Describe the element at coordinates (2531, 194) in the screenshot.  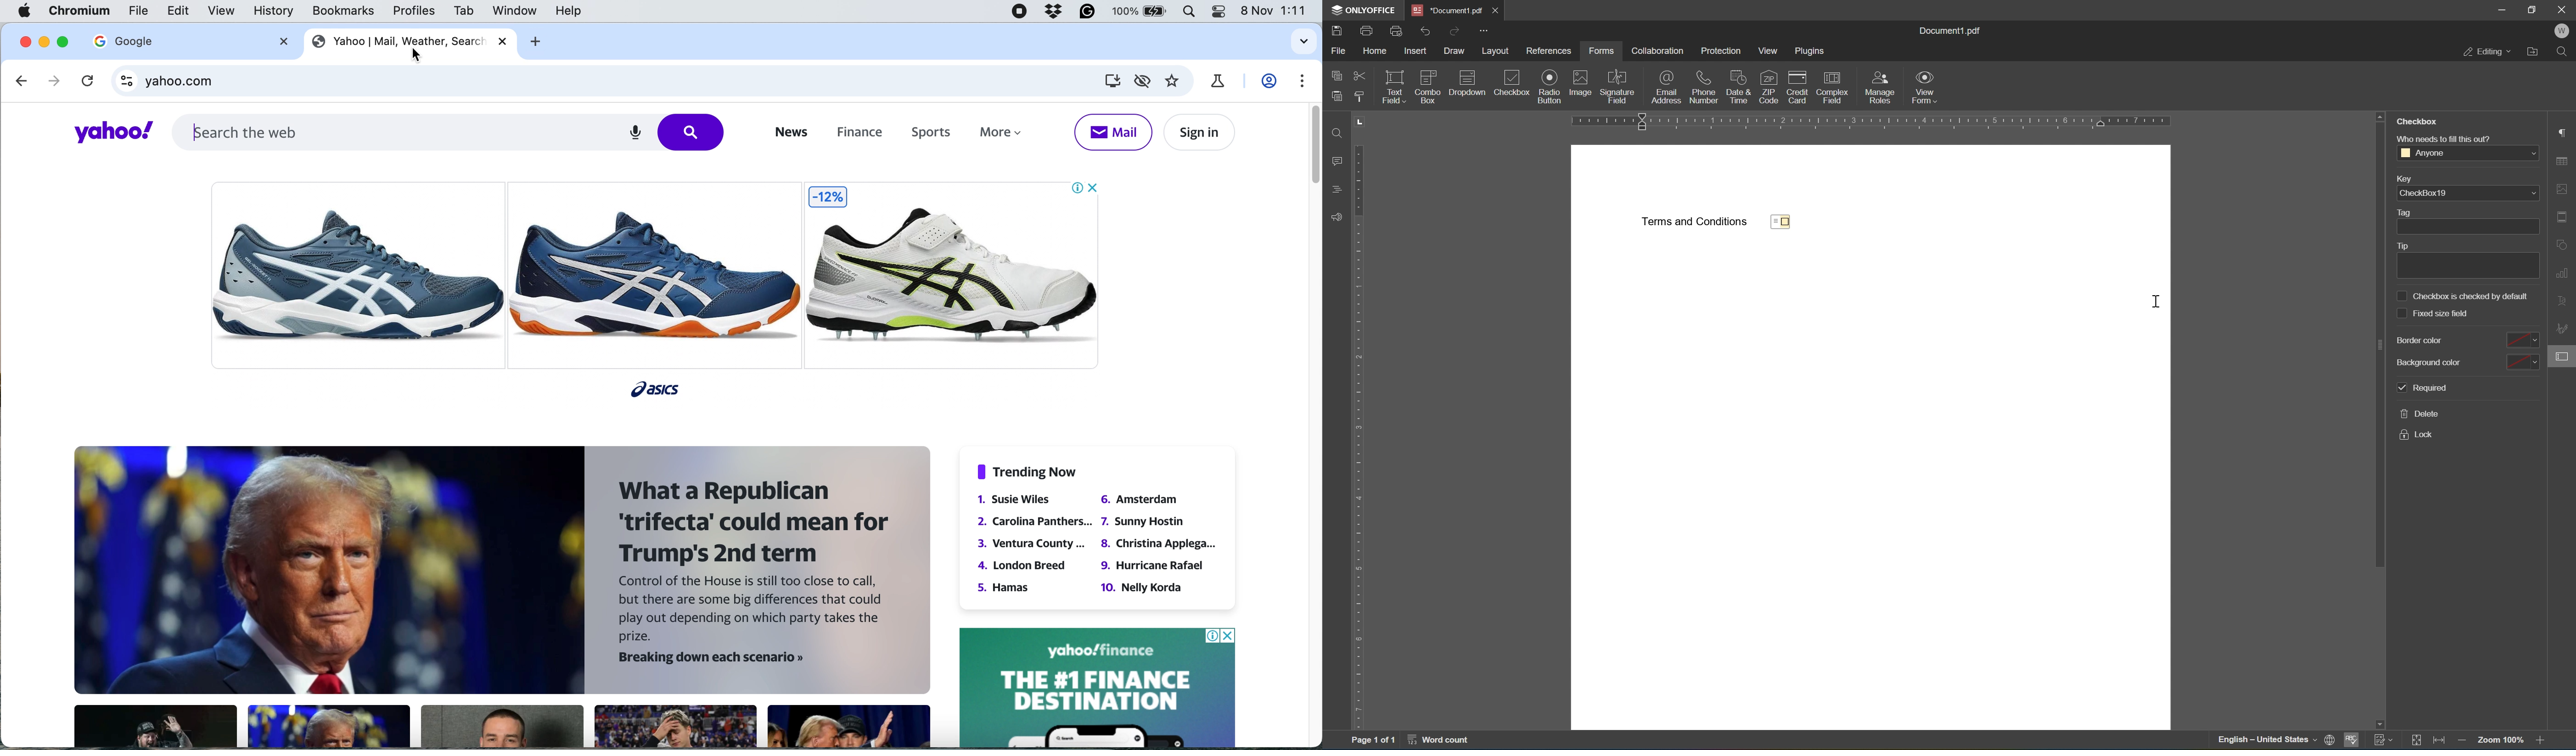
I see `drop down` at that location.